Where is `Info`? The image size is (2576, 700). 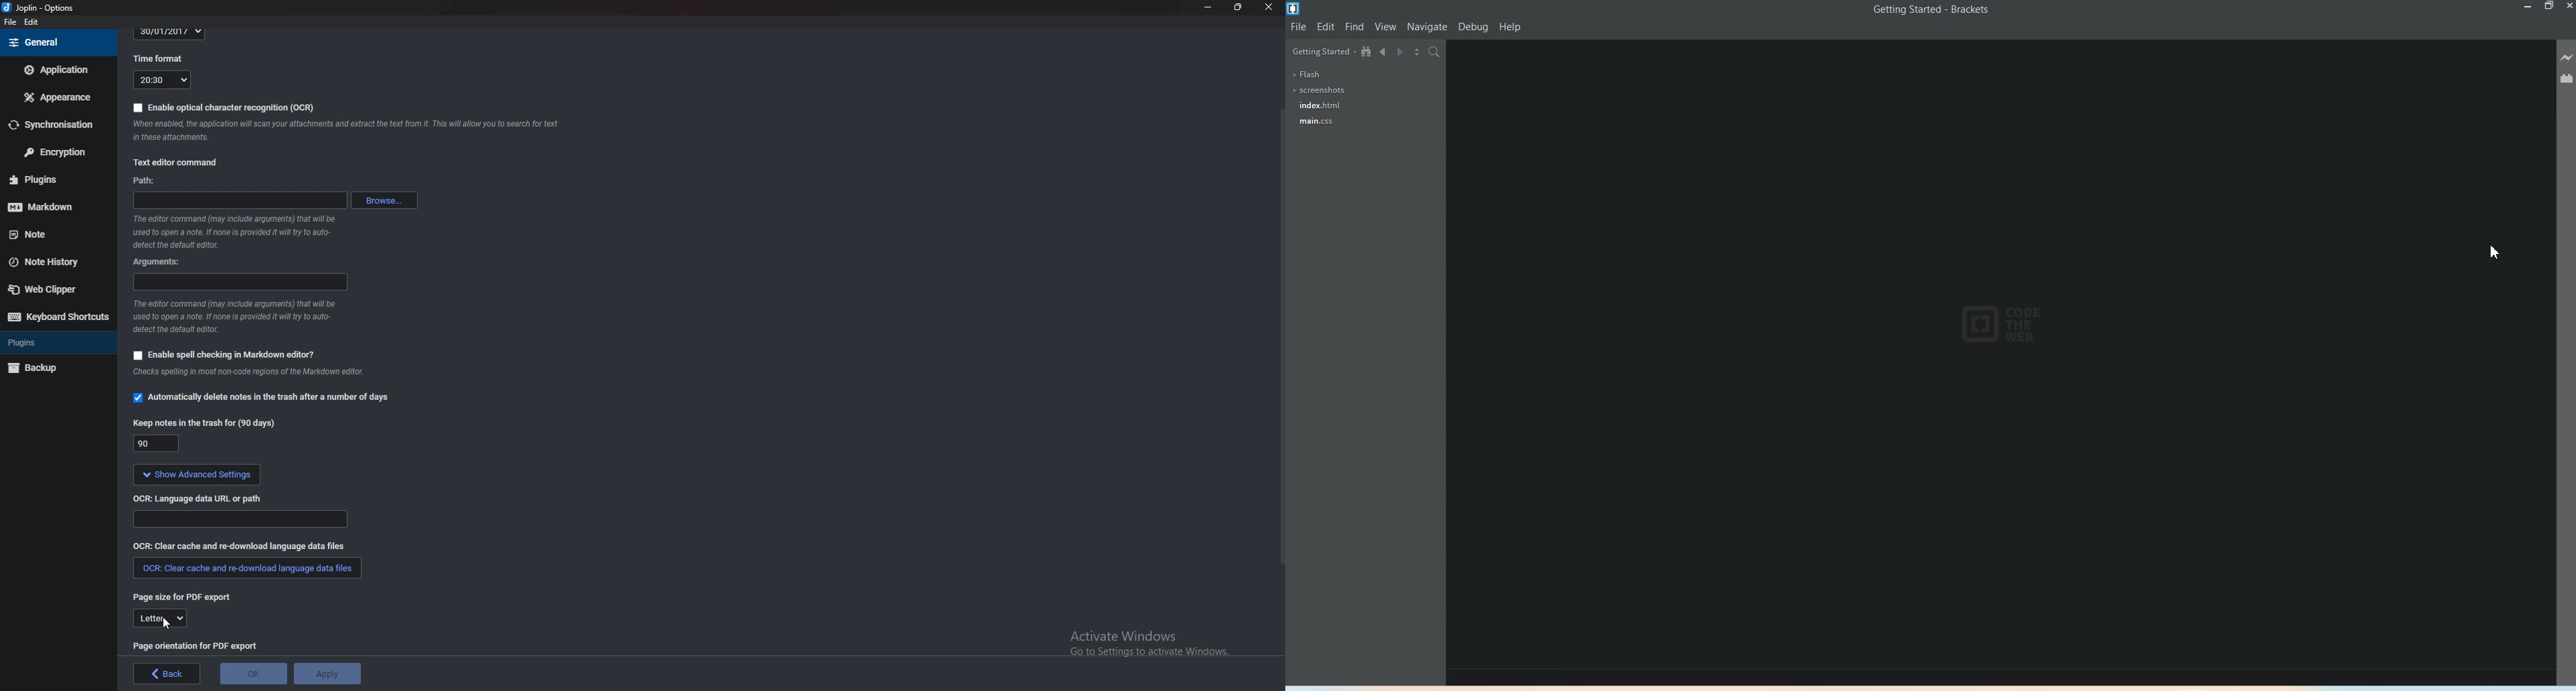
Info is located at coordinates (240, 232).